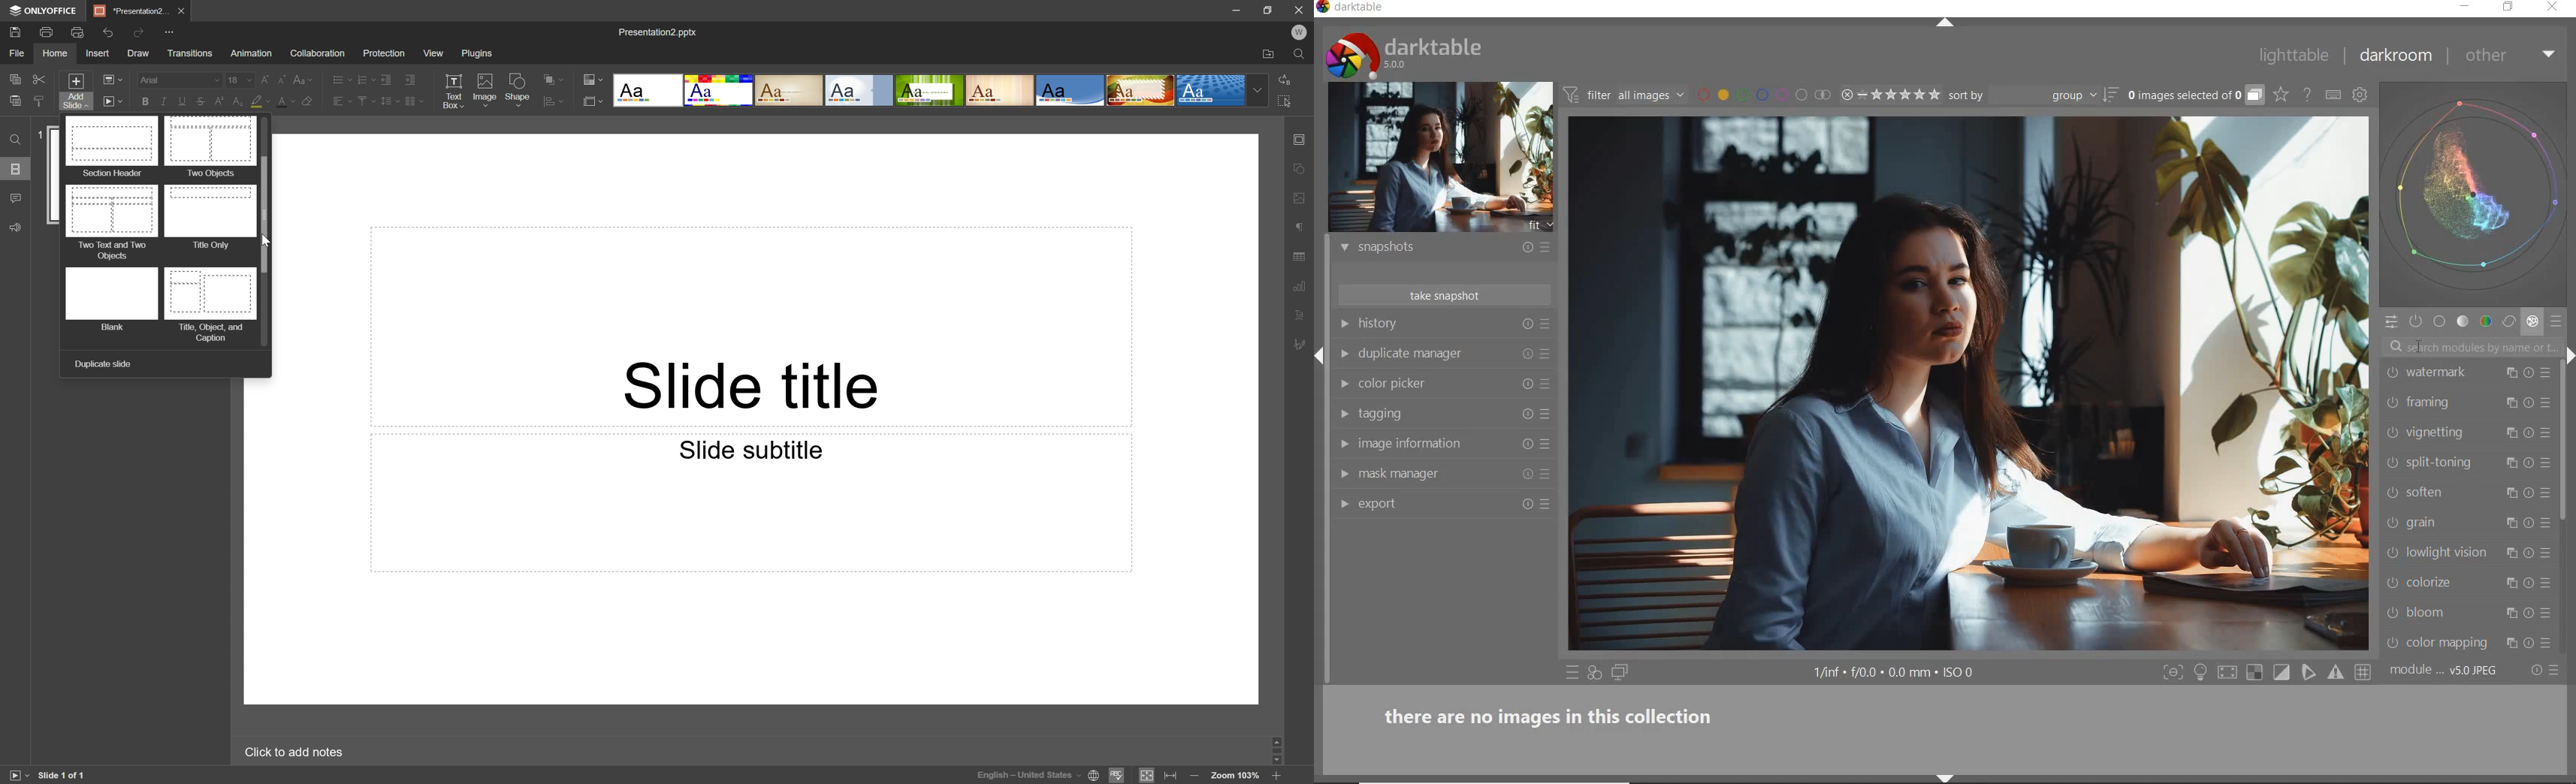 The width and height of the screenshot is (2576, 784). What do you see at coordinates (2389, 492) in the screenshot?
I see `'soften' is switched off` at bounding box center [2389, 492].